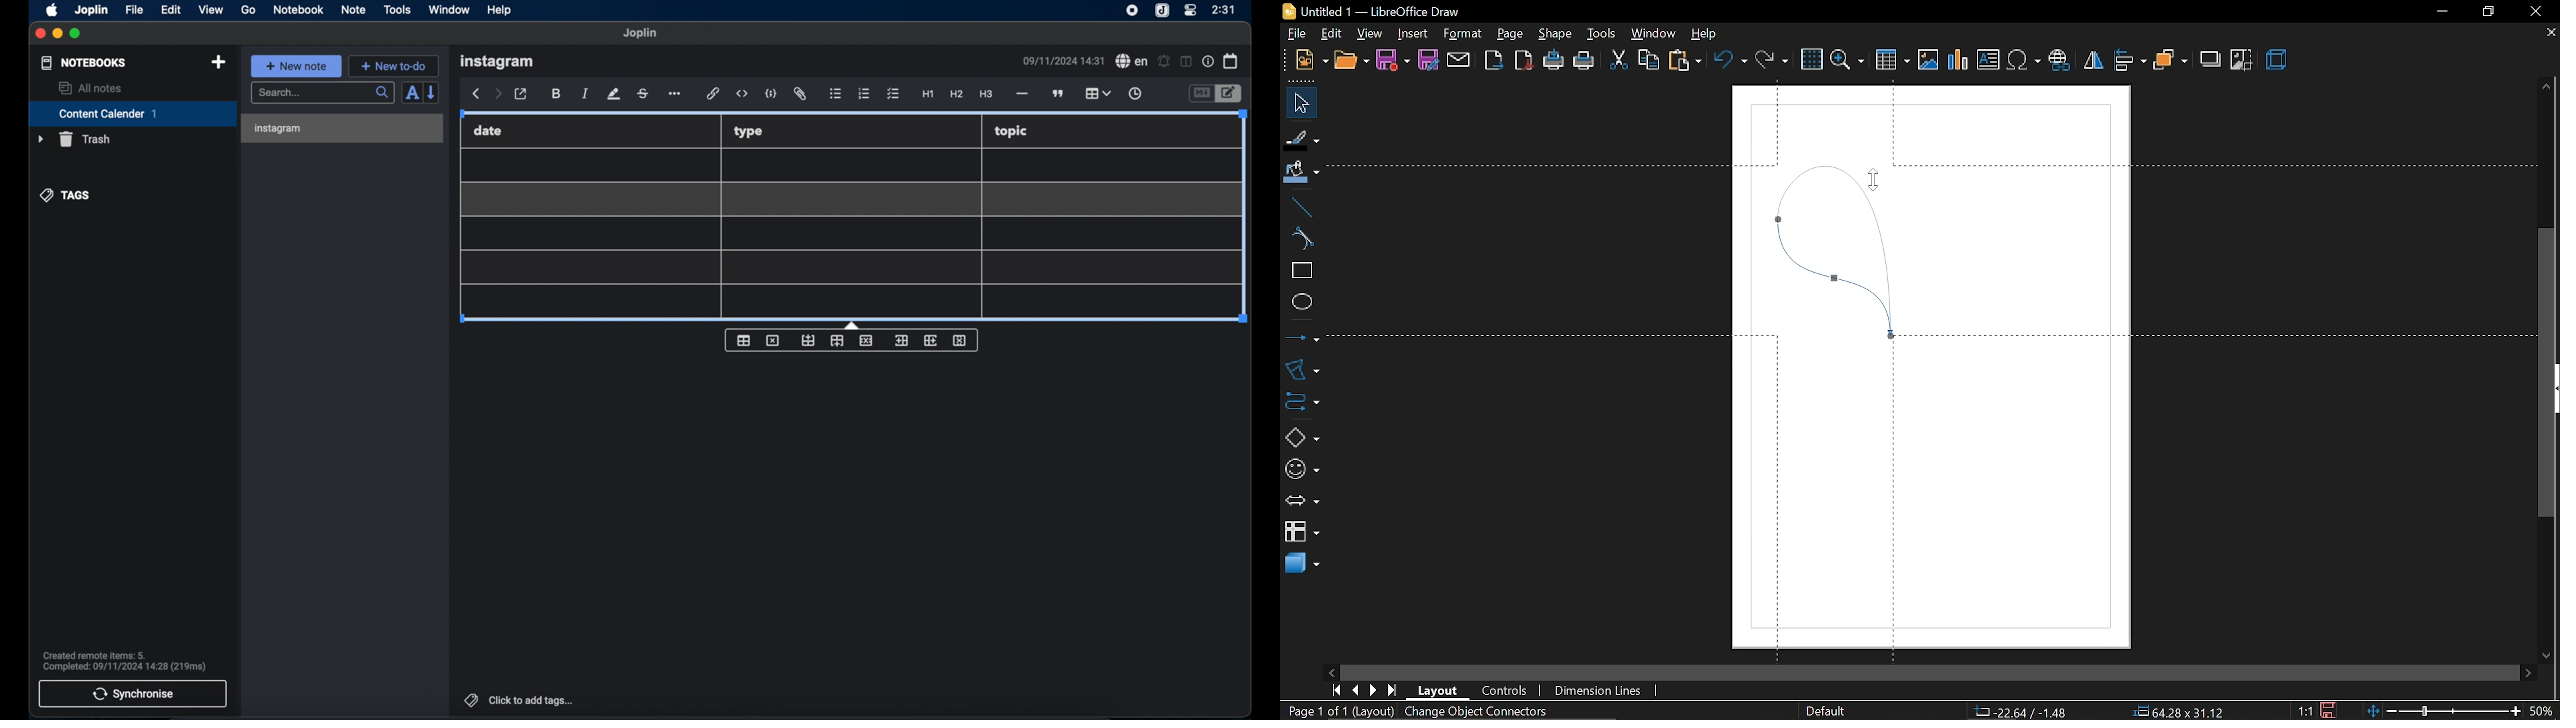 The height and width of the screenshot is (728, 2576). I want to click on move left, so click(1331, 671).